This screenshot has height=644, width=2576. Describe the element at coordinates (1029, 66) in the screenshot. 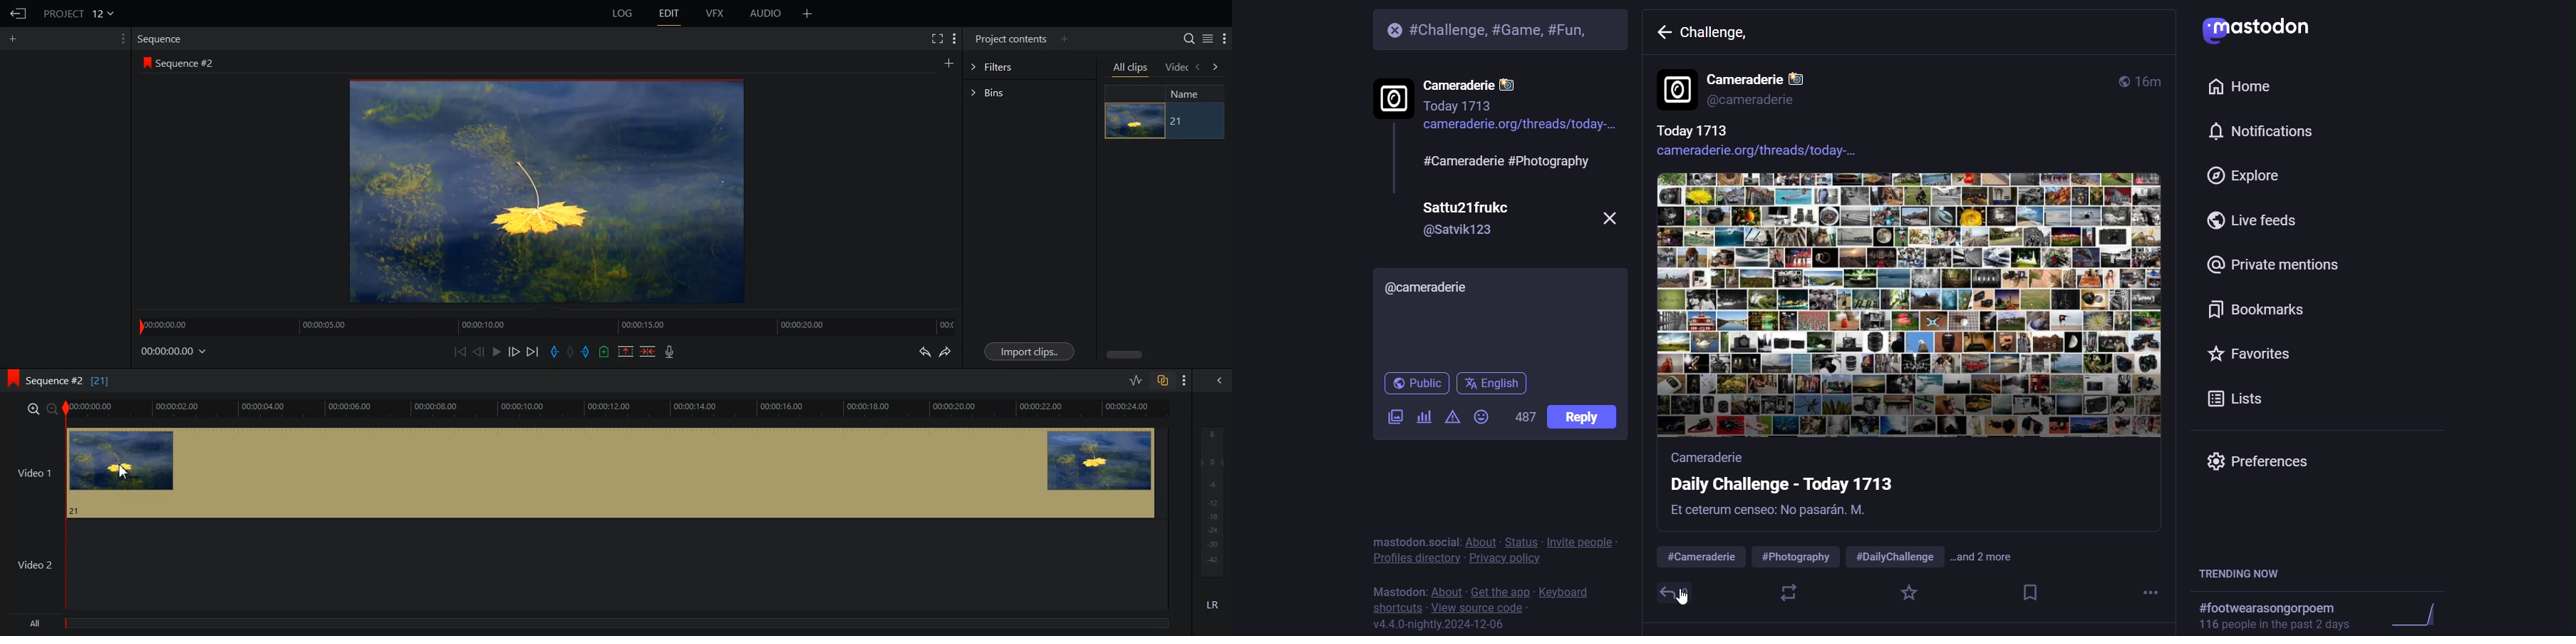

I see `Filters` at that location.